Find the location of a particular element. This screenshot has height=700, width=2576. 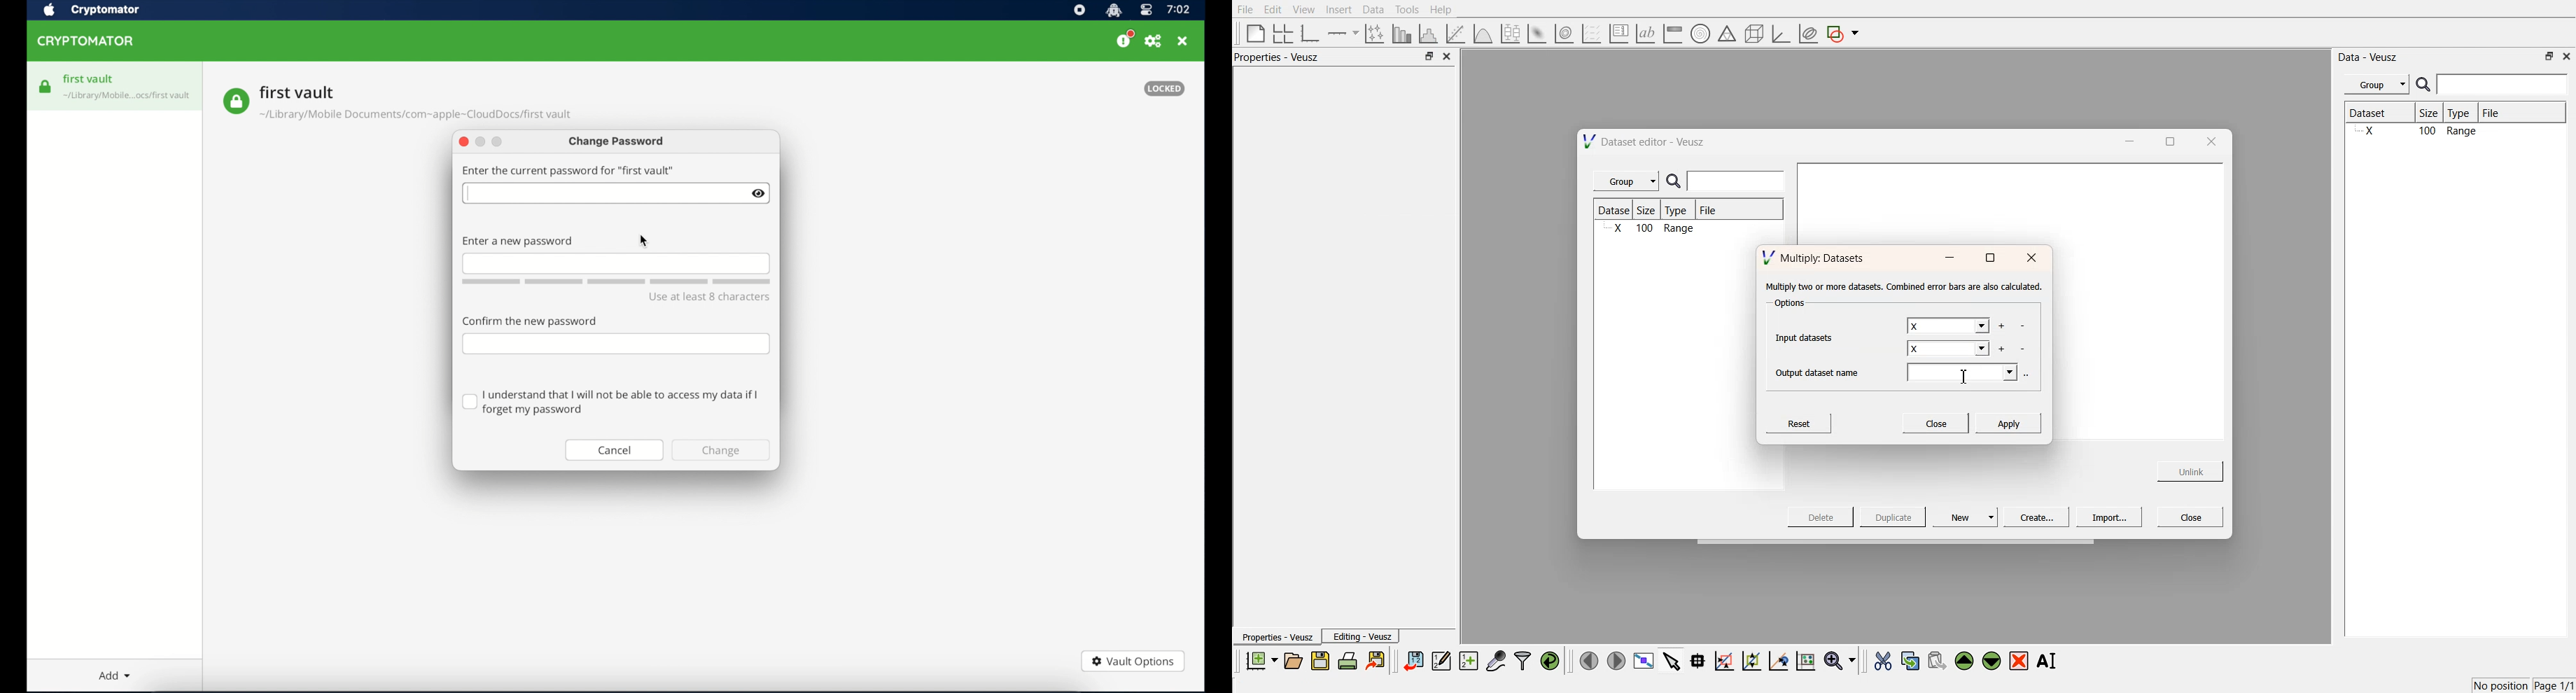

File is located at coordinates (1246, 10).